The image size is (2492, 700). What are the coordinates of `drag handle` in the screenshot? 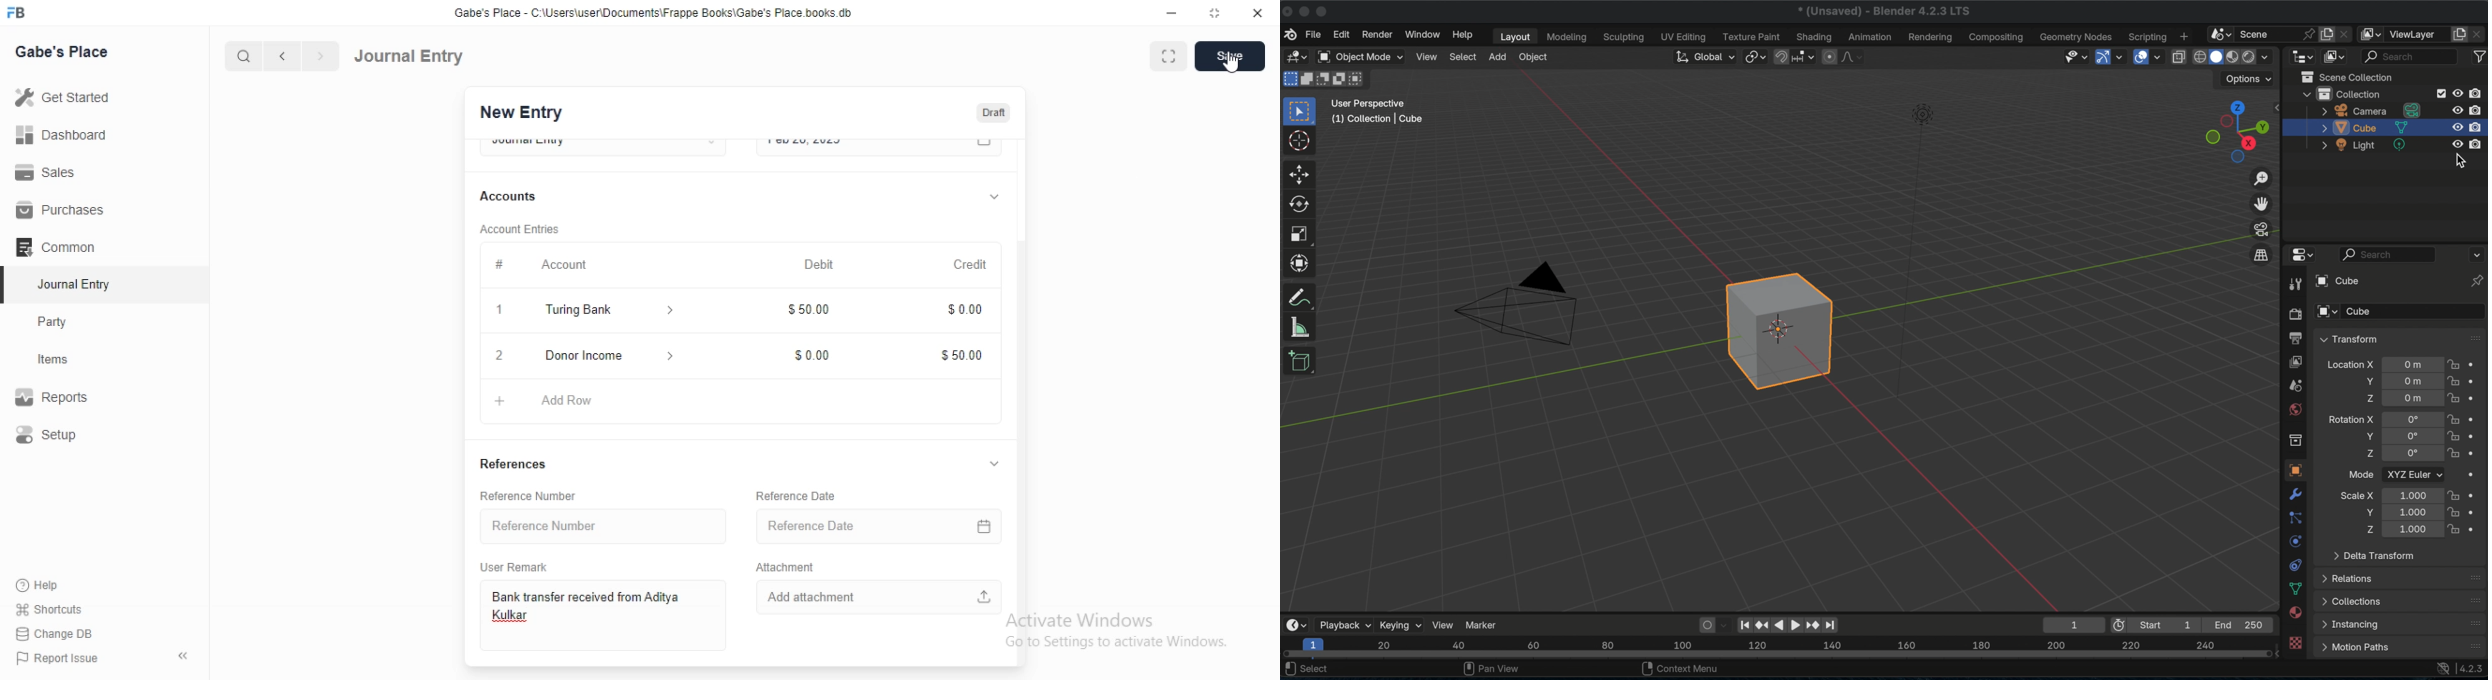 It's located at (2474, 623).